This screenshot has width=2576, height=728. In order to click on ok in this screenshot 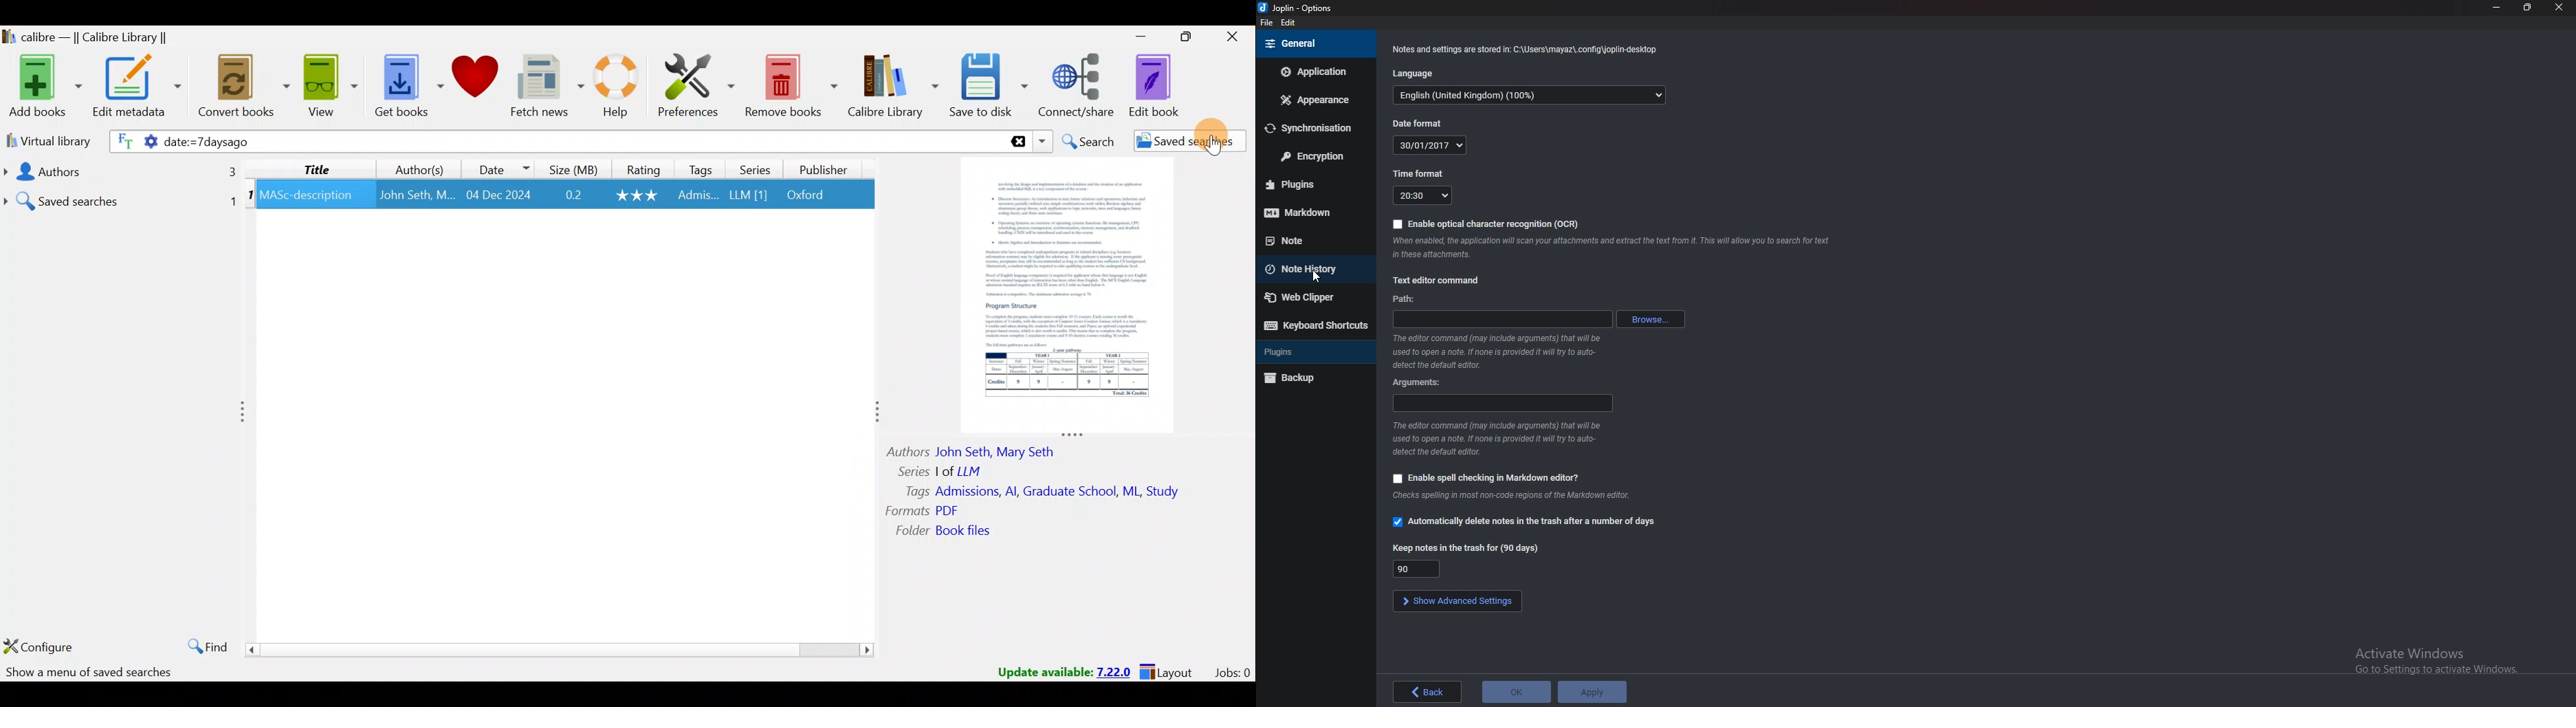, I will do `click(1517, 693)`.